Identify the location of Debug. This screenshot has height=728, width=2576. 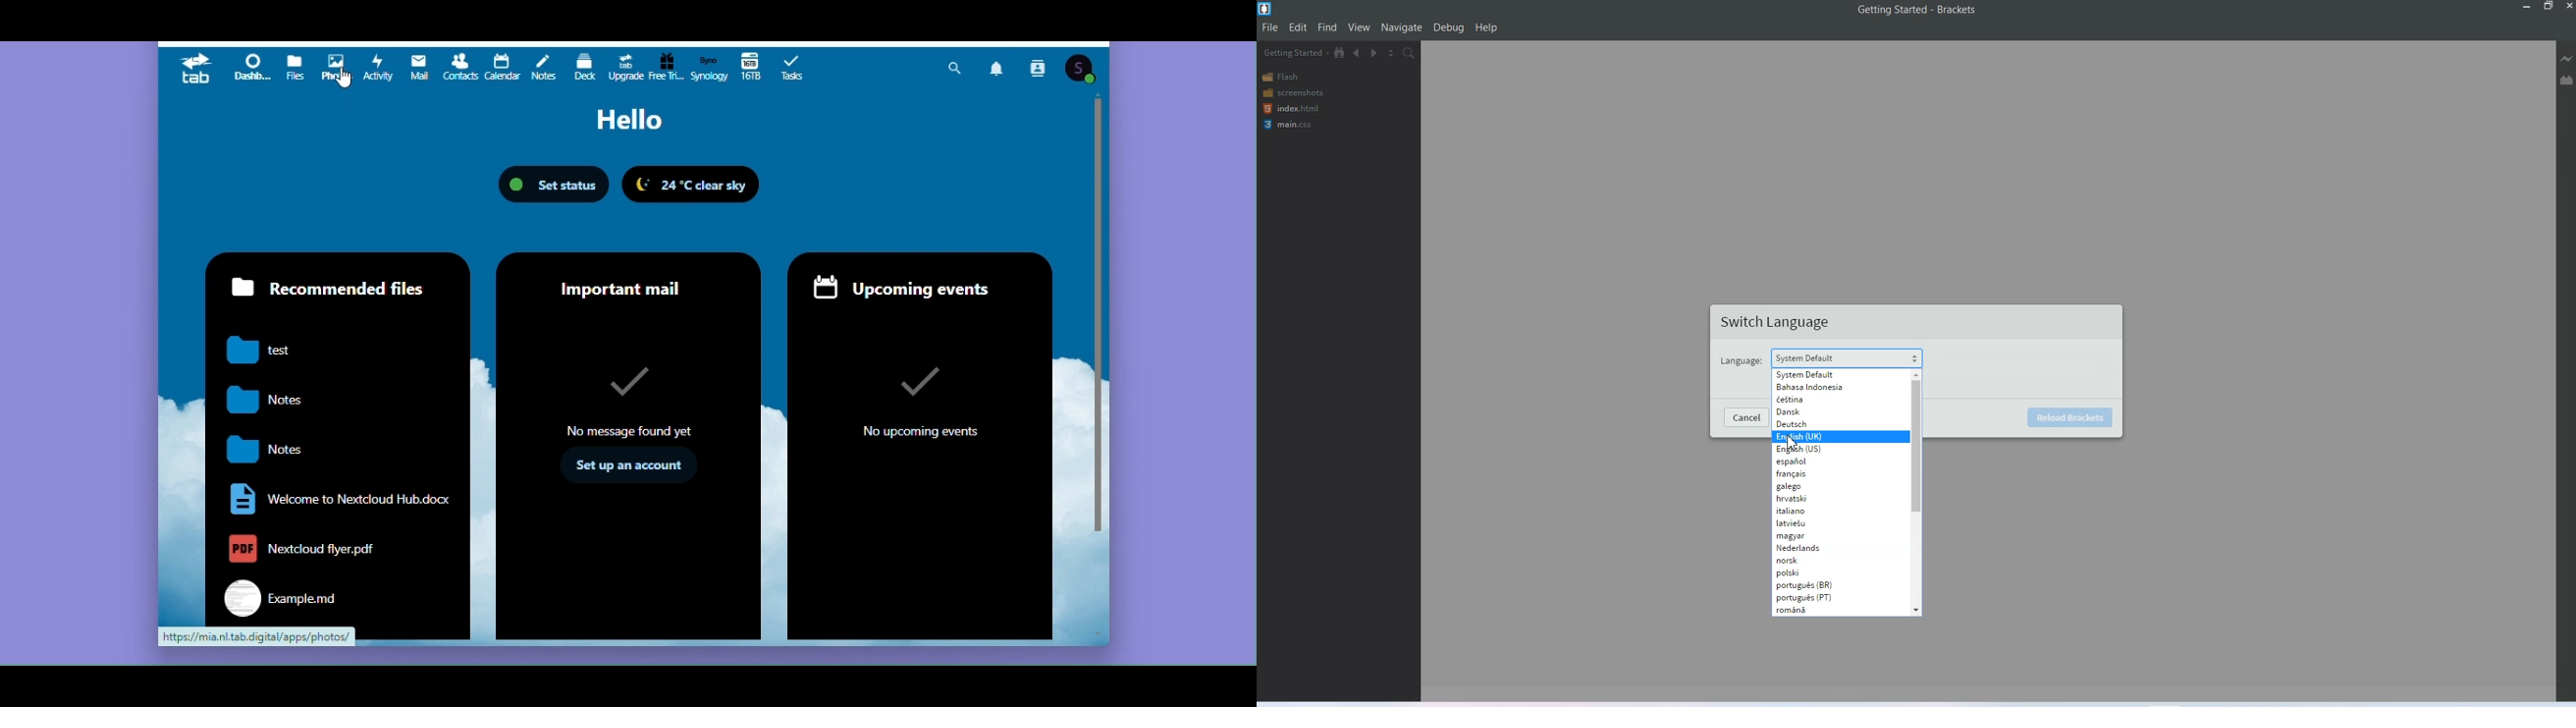
(1449, 27).